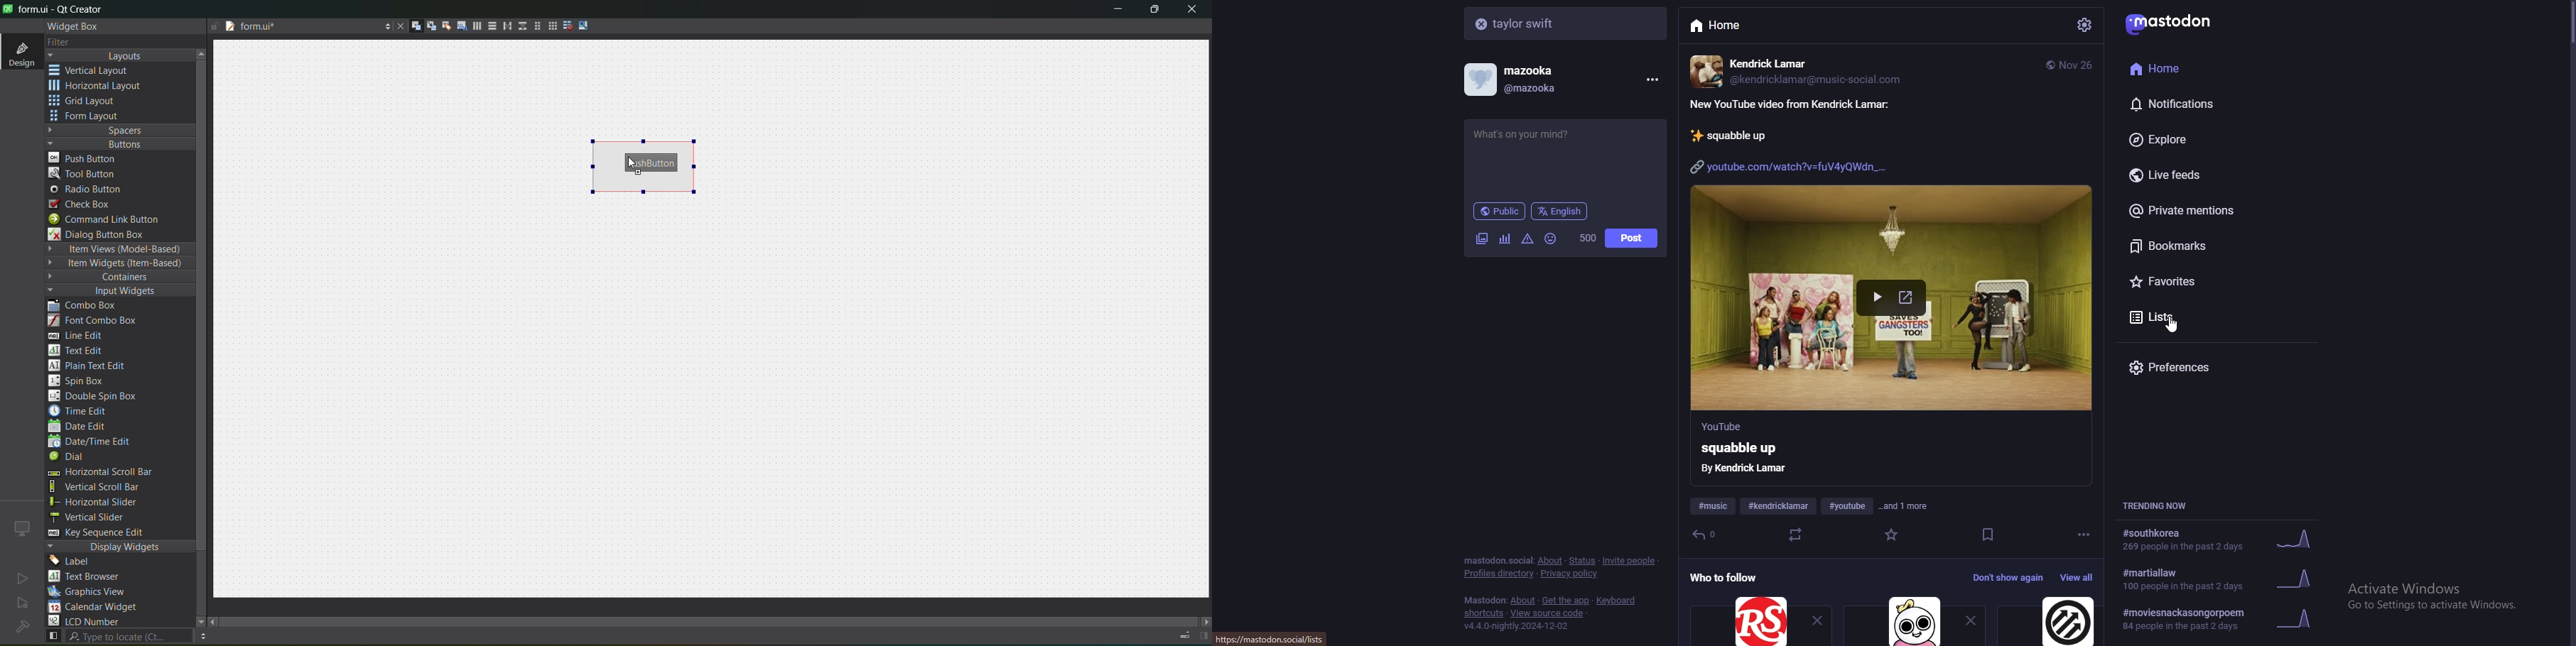  What do you see at coordinates (384, 28) in the screenshot?
I see `options` at bounding box center [384, 28].